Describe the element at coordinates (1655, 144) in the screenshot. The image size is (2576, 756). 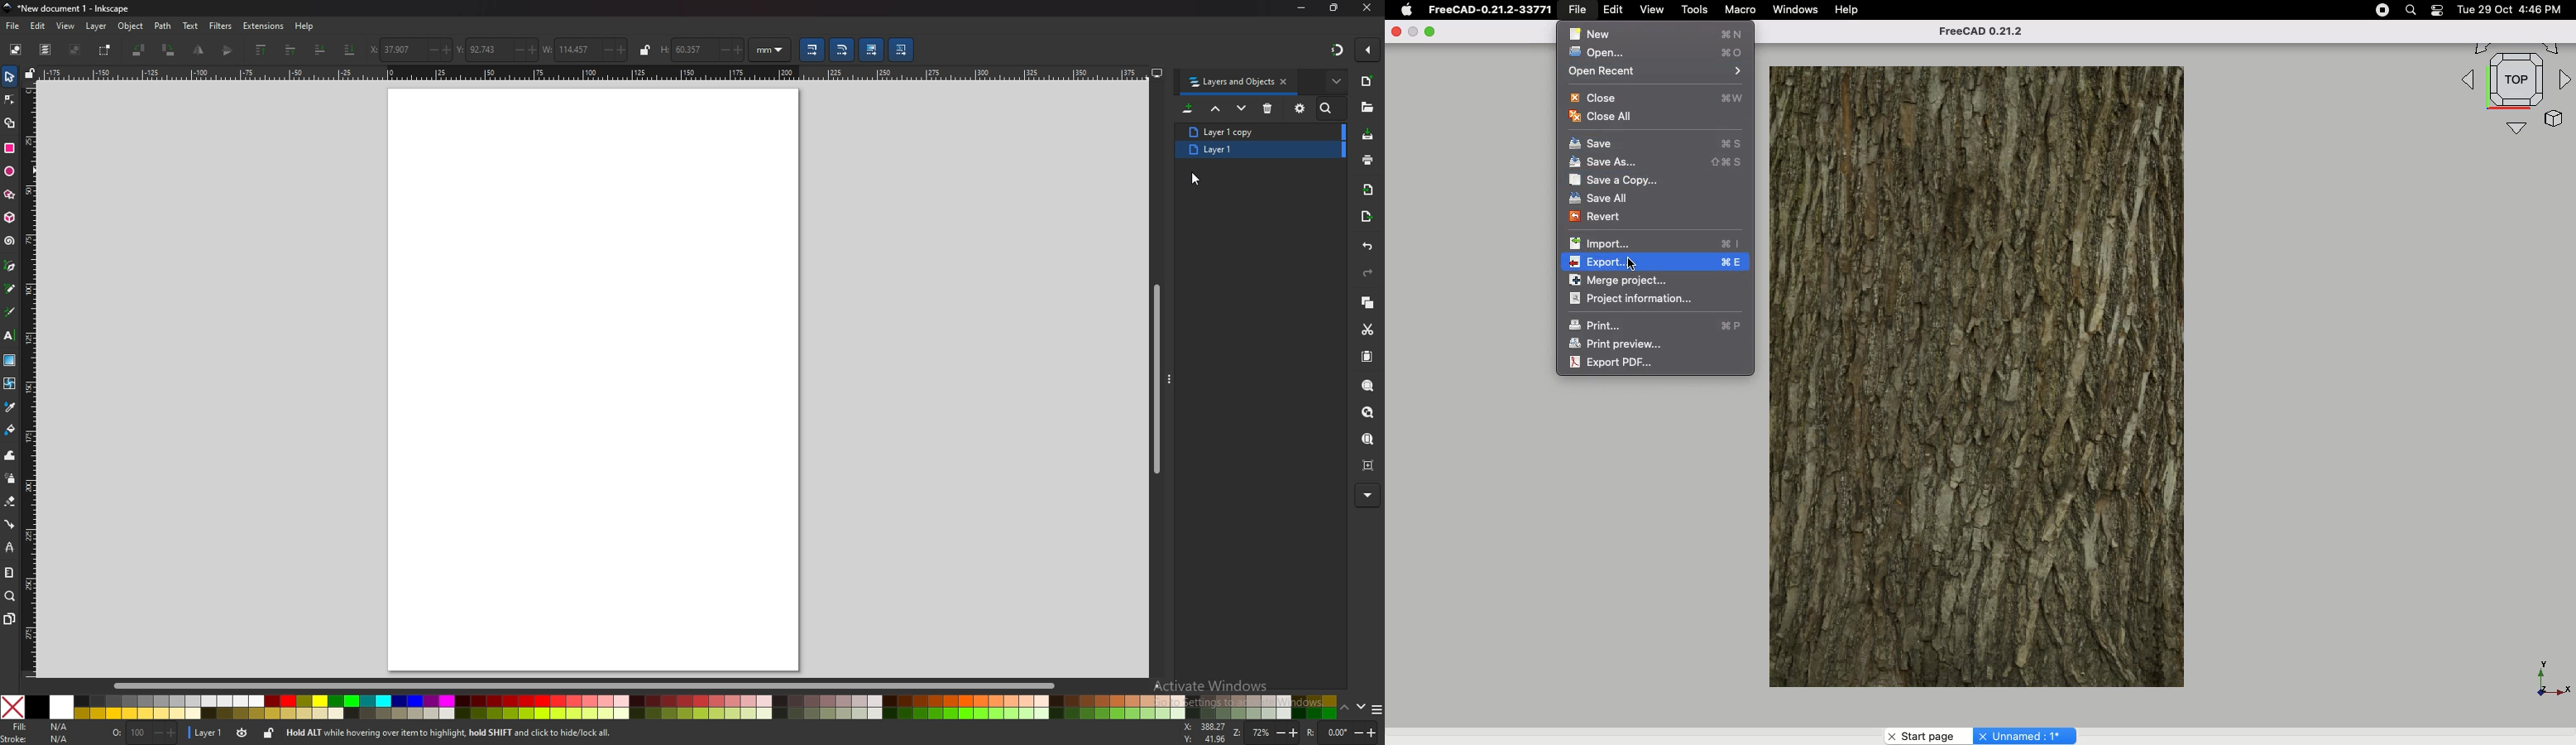
I see `Save` at that location.